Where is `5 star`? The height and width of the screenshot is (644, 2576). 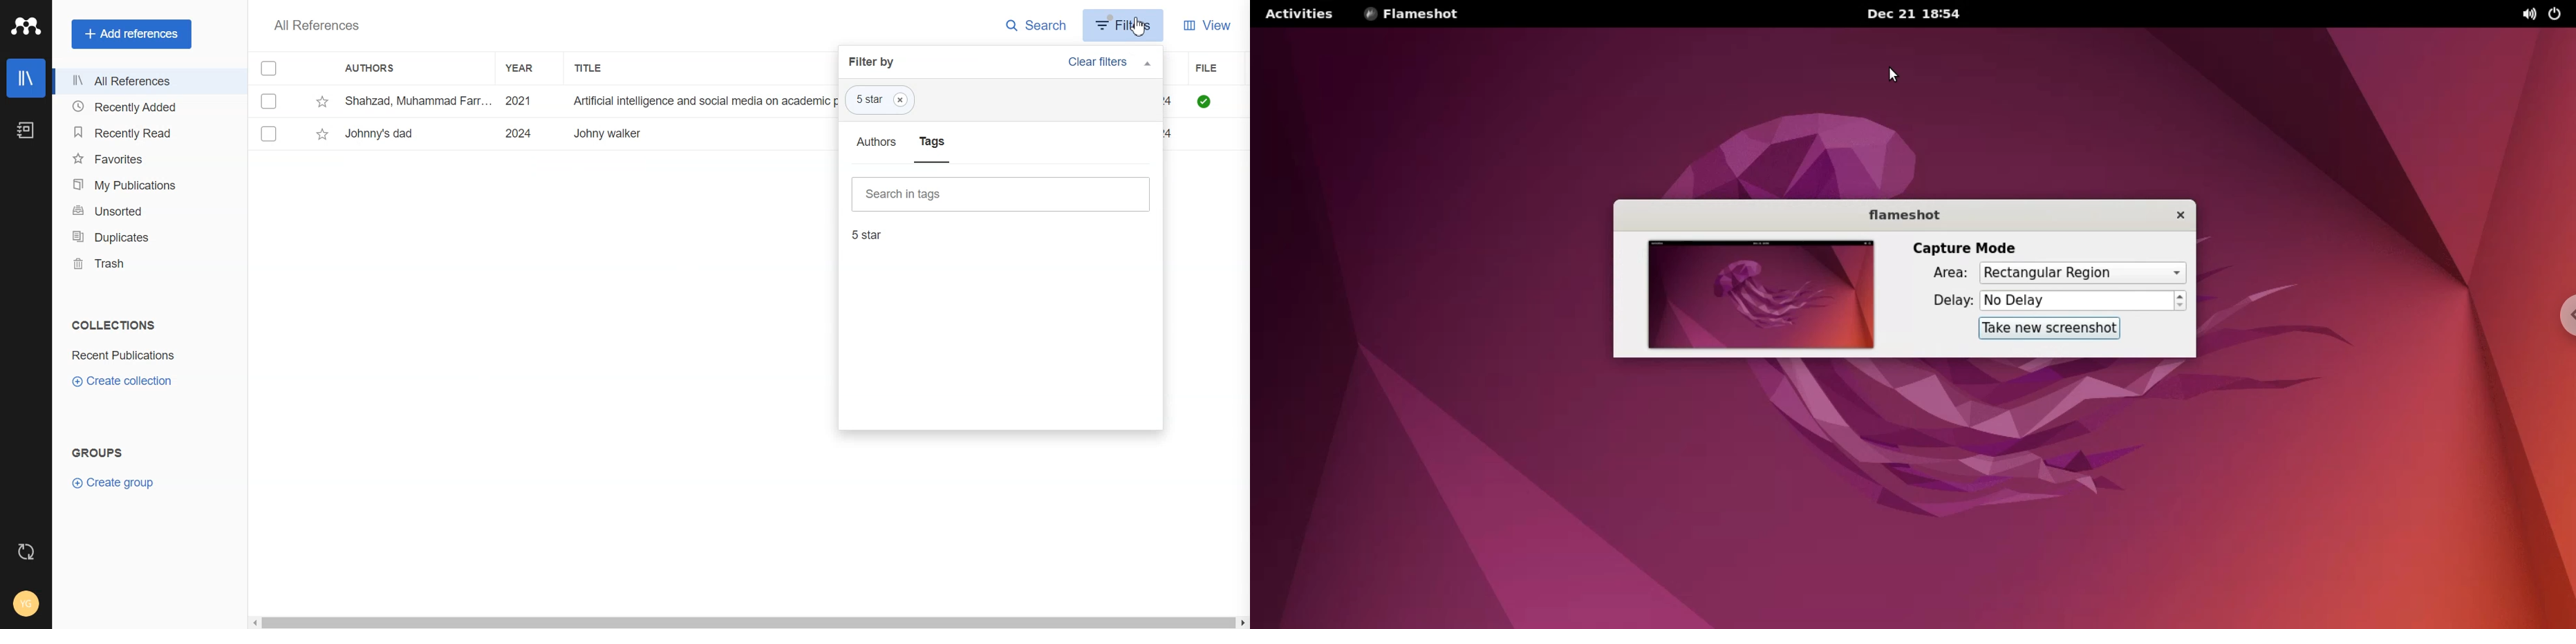
5 star is located at coordinates (873, 233).